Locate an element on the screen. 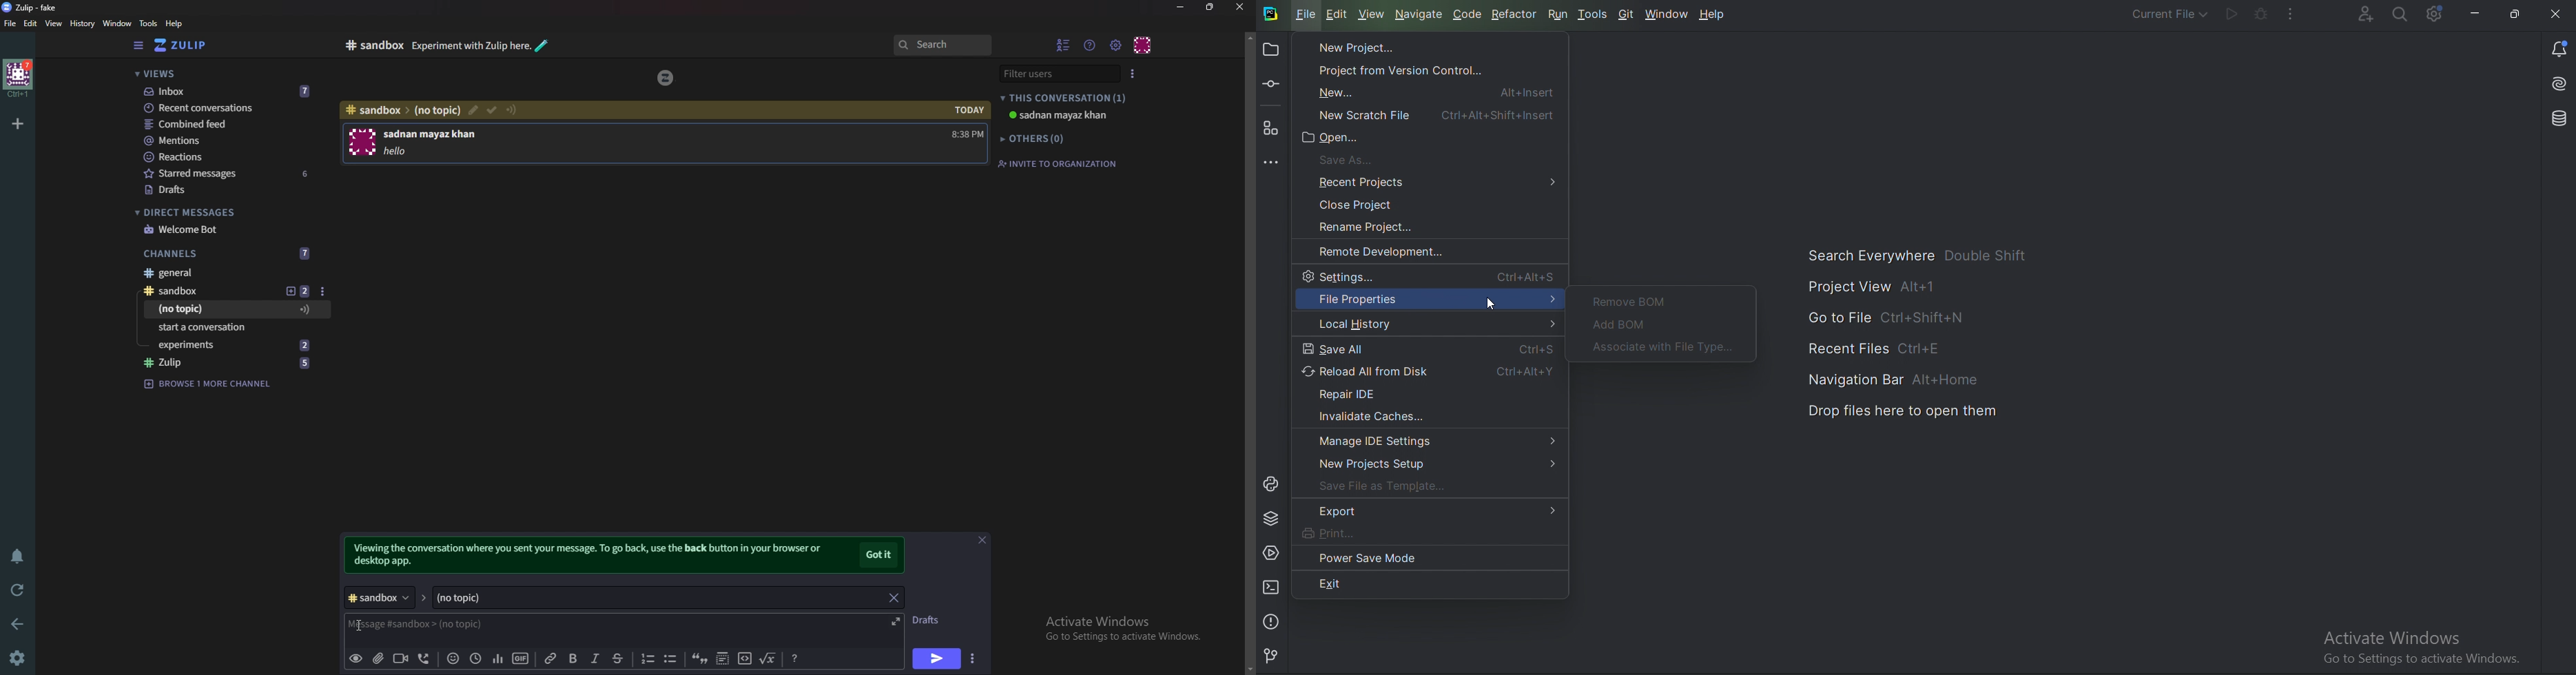 This screenshot has width=2576, height=700. Main menu is located at coordinates (1117, 44).